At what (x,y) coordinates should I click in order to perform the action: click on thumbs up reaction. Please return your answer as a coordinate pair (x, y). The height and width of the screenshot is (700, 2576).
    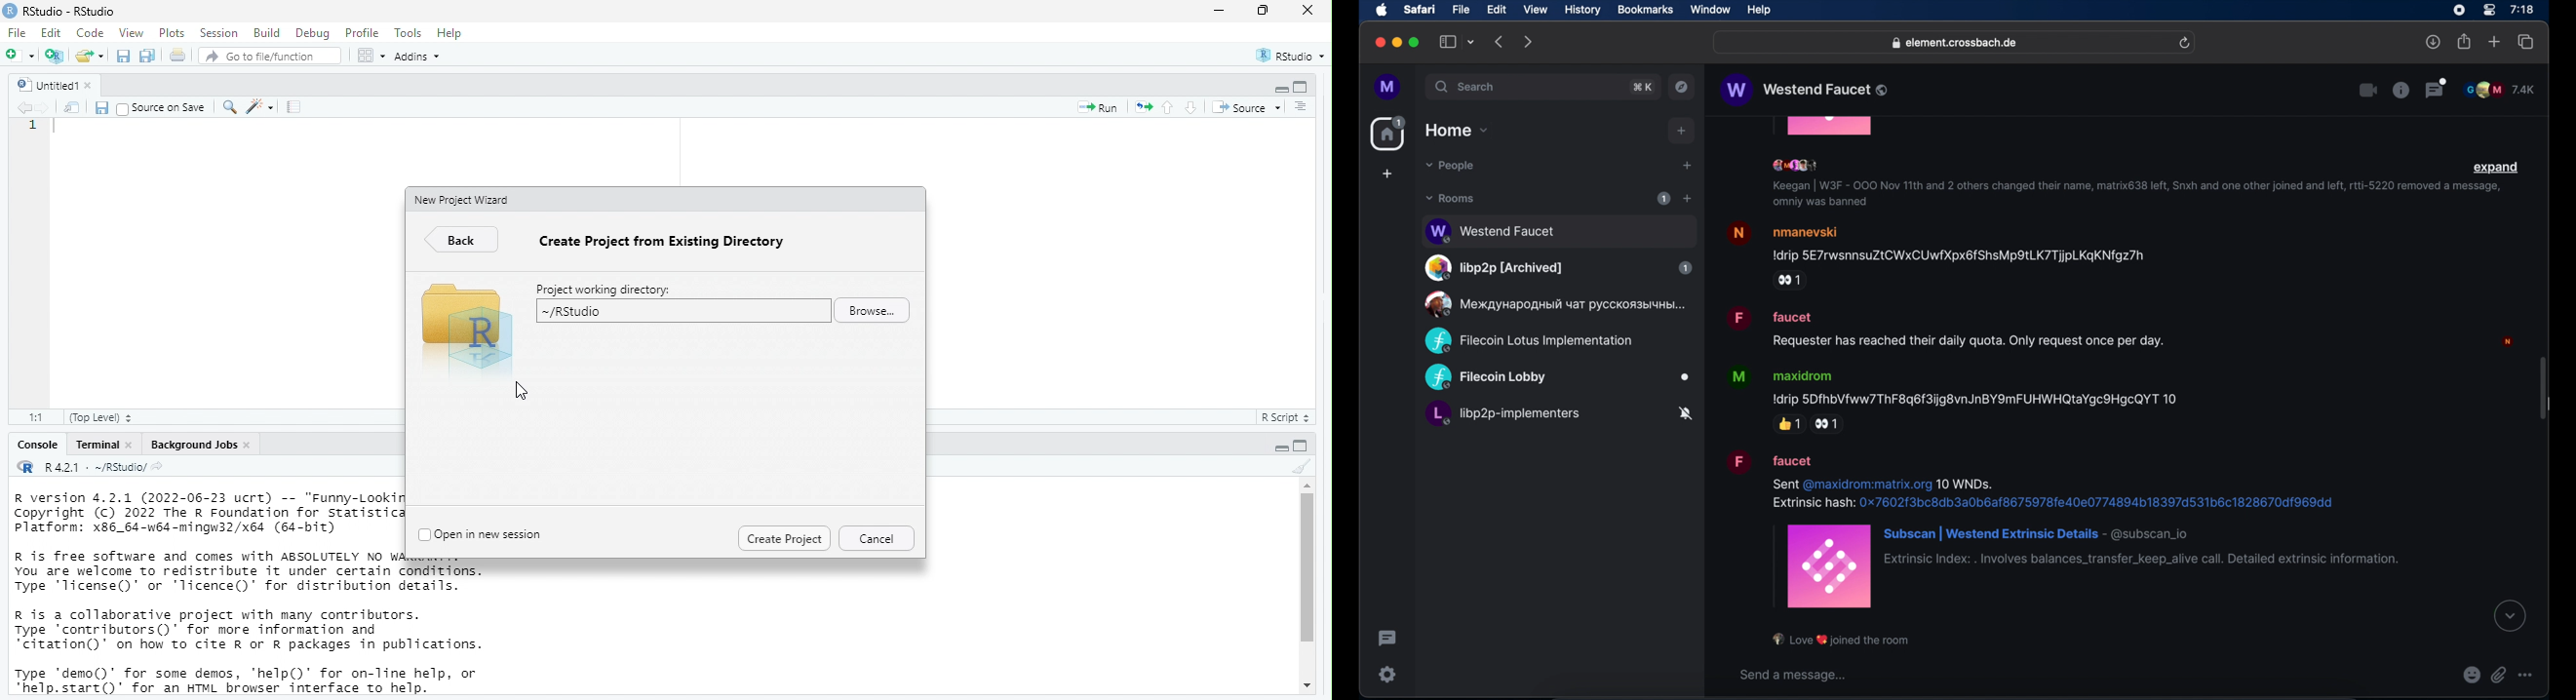
    Looking at the image, I should click on (1789, 424).